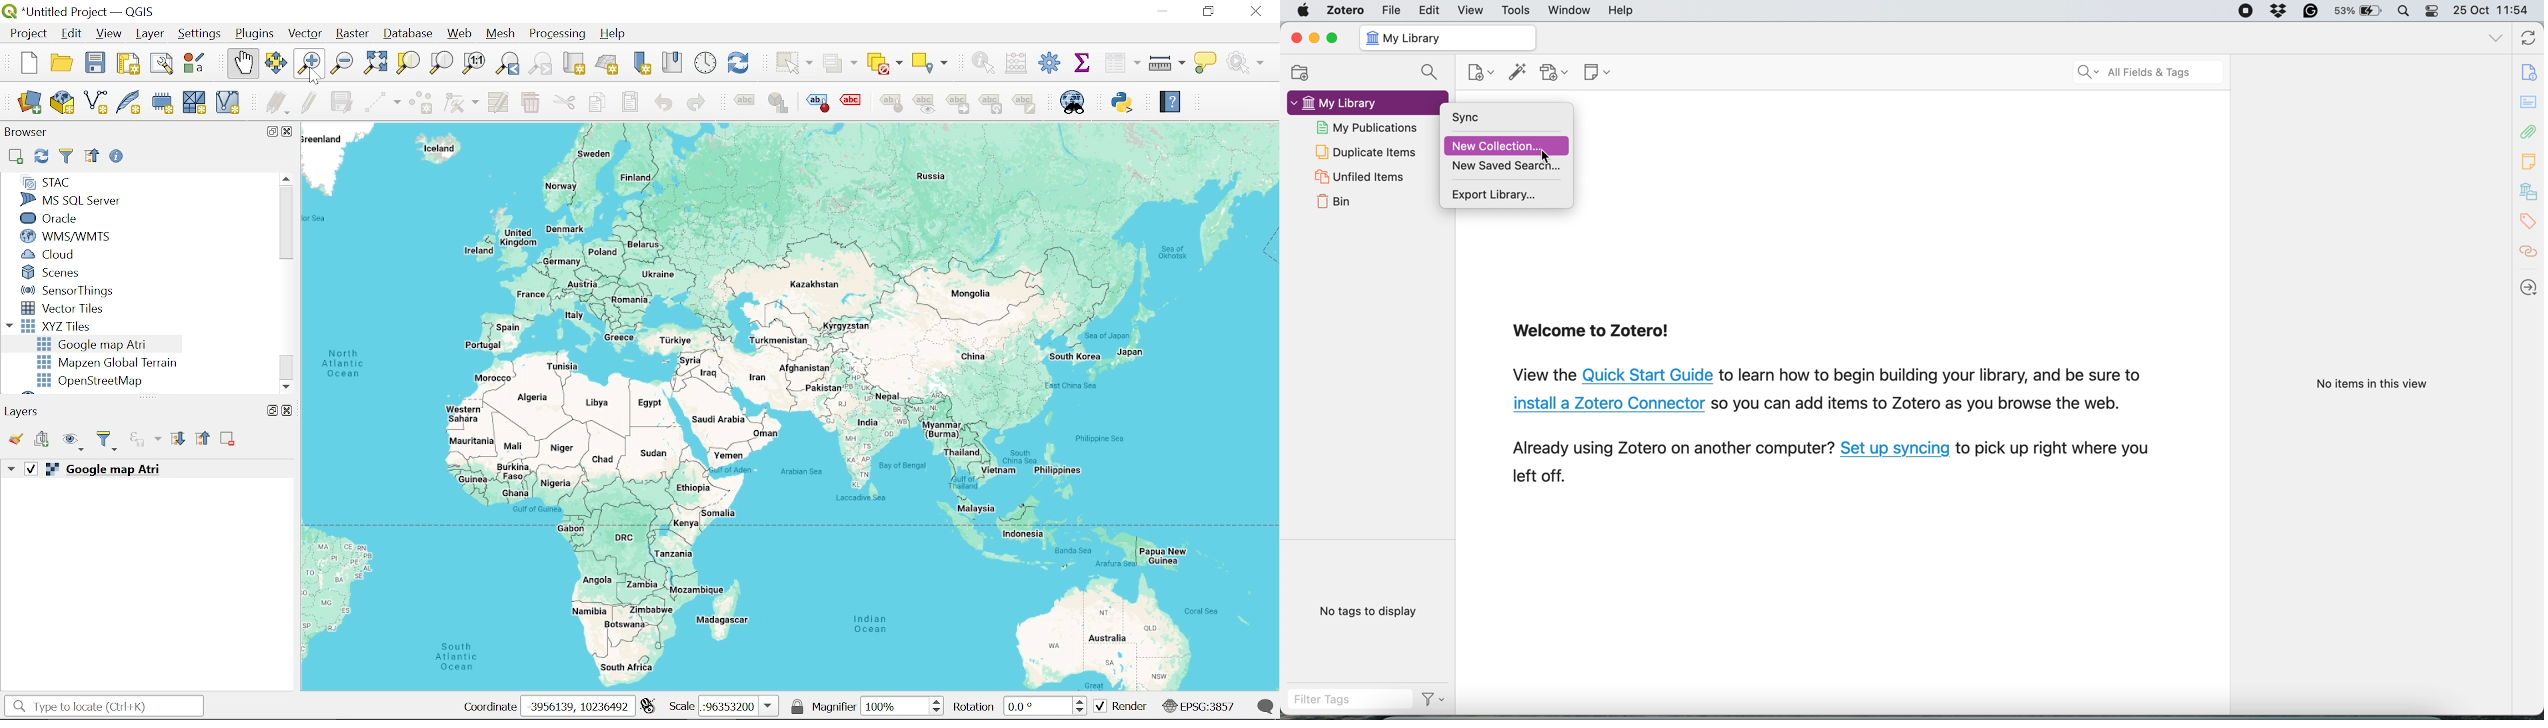  What do you see at coordinates (18, 440) in the screenshot?
I see `Open the layer styling panel` at bounding box center [18, 440].